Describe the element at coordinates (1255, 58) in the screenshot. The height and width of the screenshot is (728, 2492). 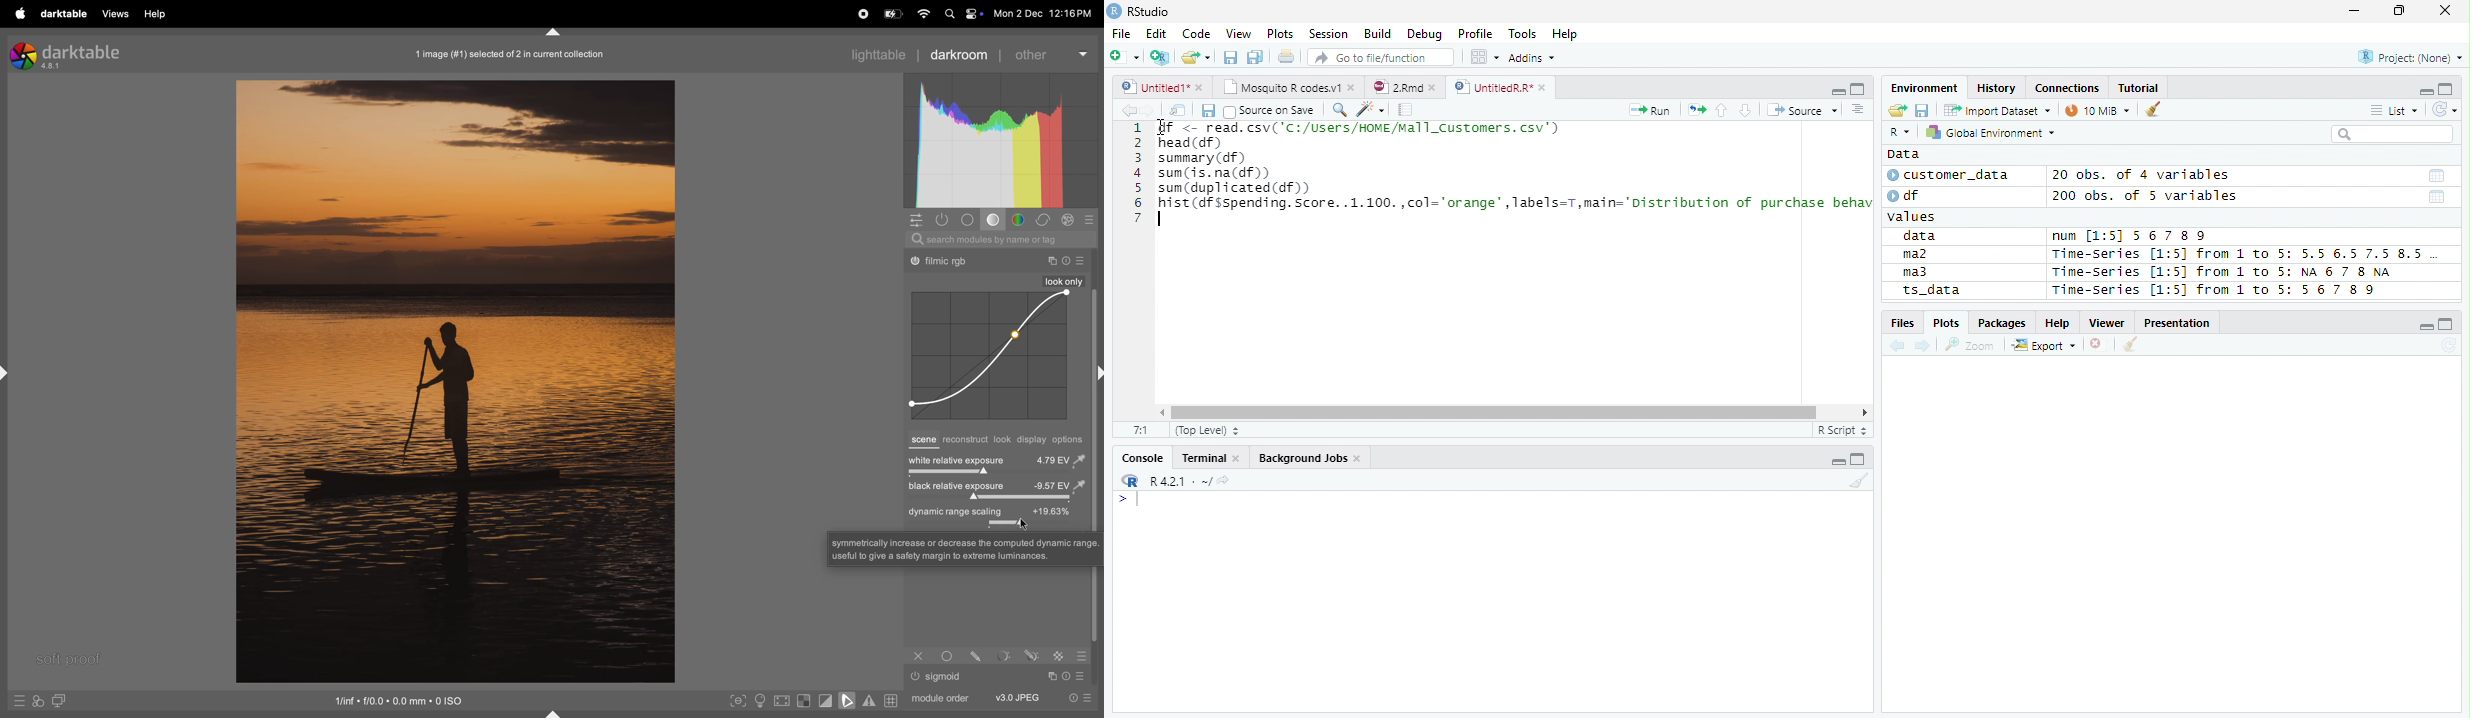
I see `Save all open documents` at that location.